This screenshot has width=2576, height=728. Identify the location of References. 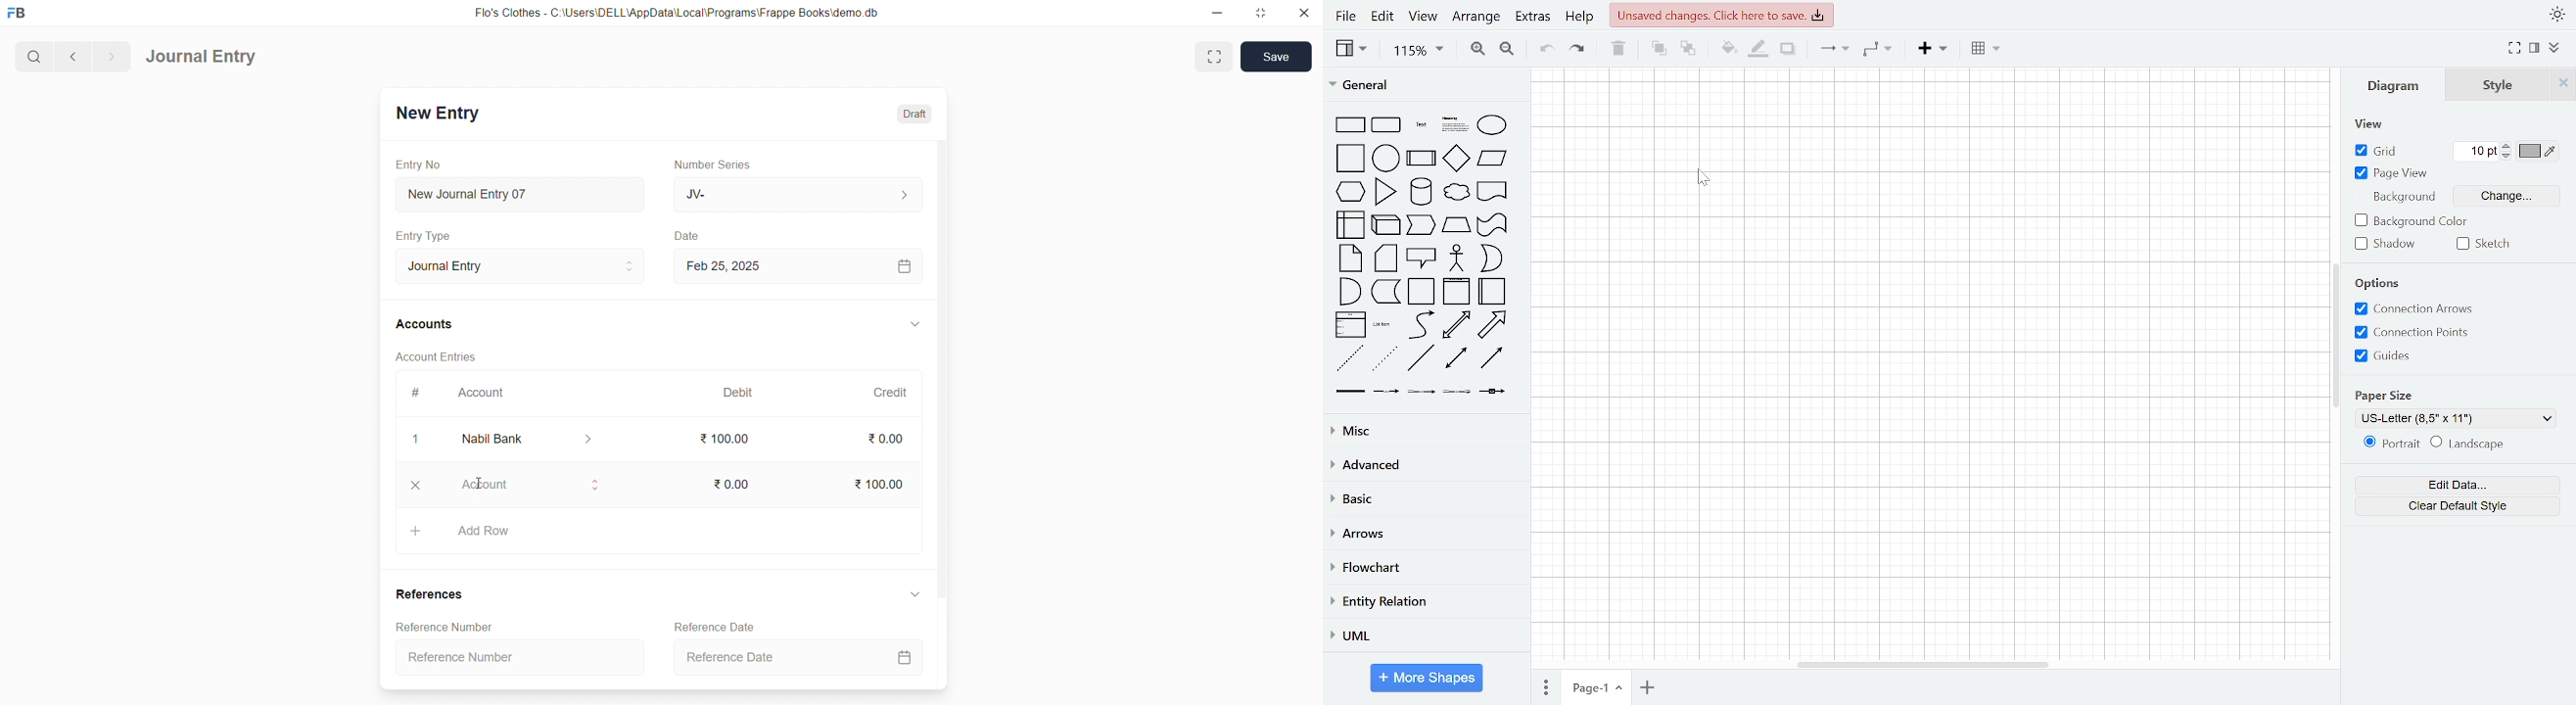
(433, 595).